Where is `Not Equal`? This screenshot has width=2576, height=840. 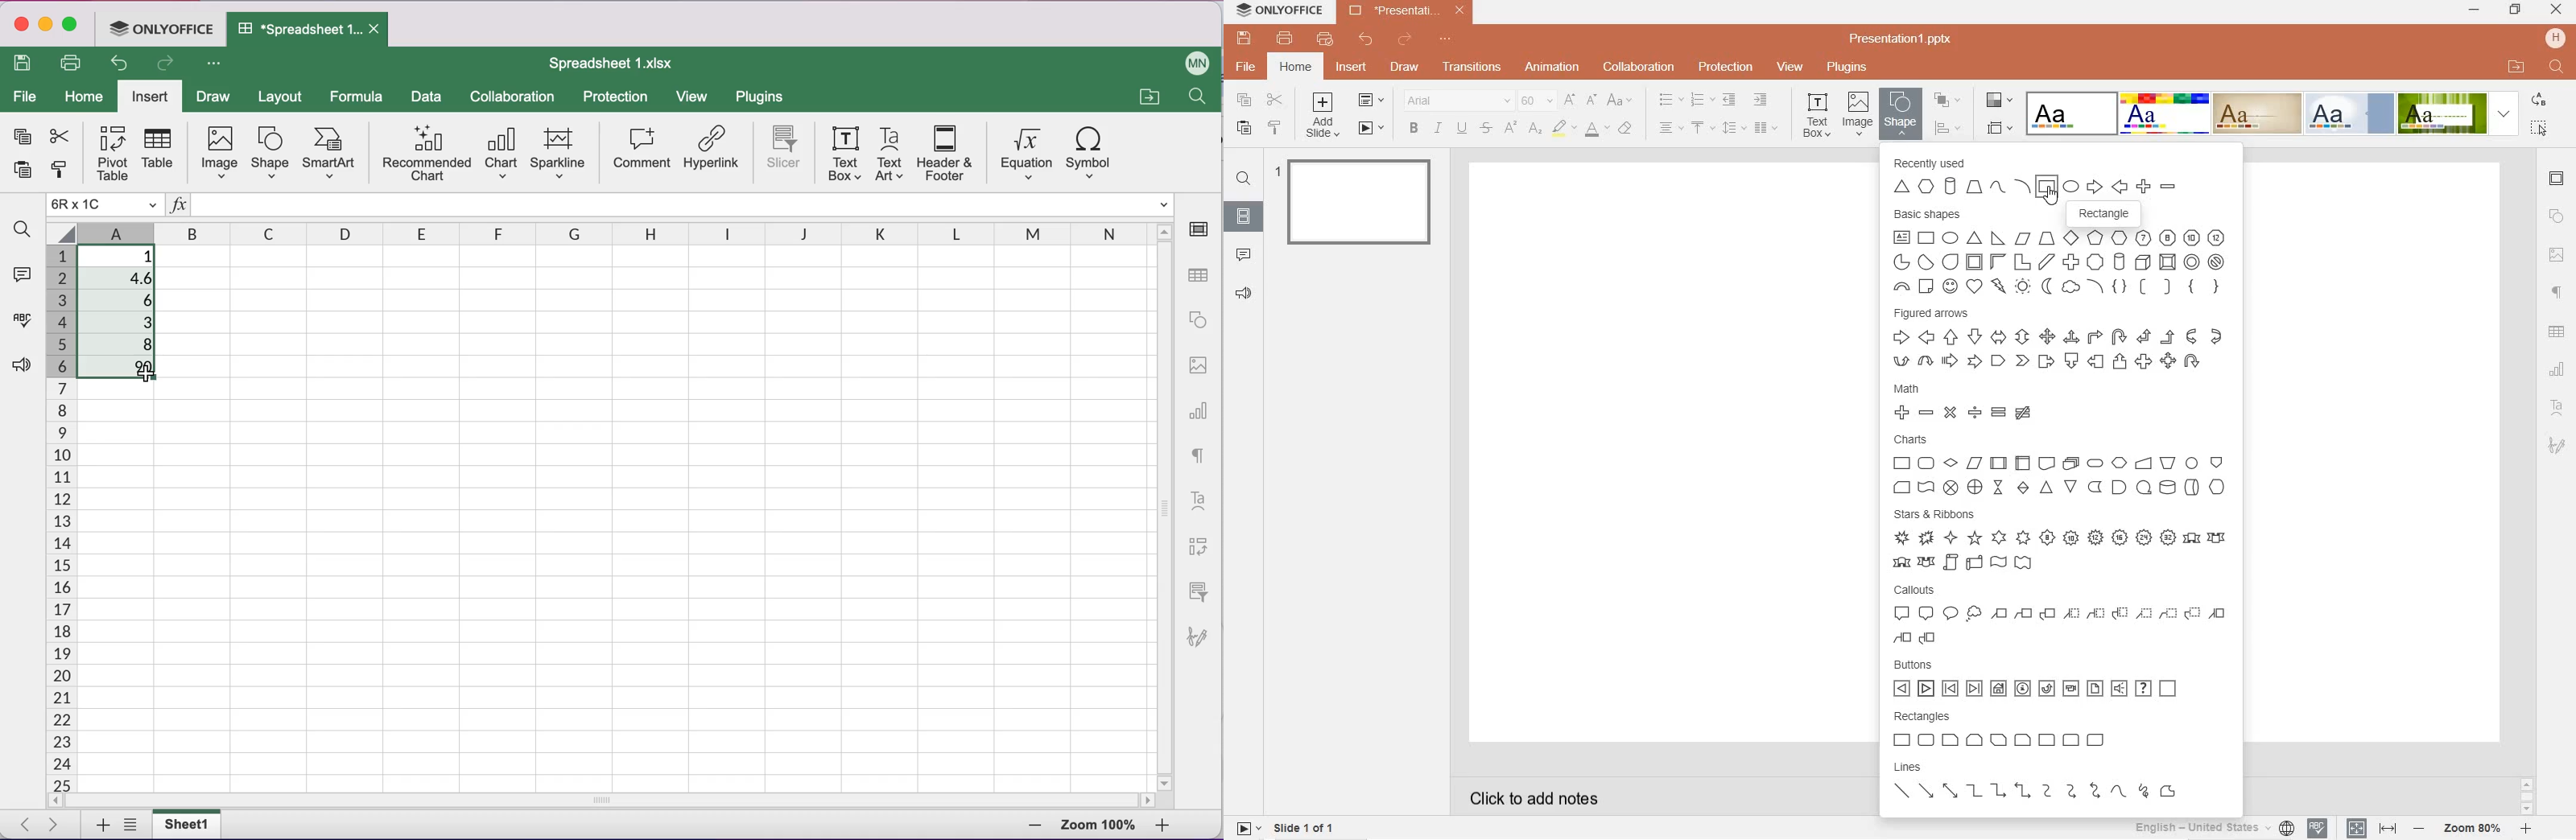
Not Equal is located at coordinates (2025, 414).